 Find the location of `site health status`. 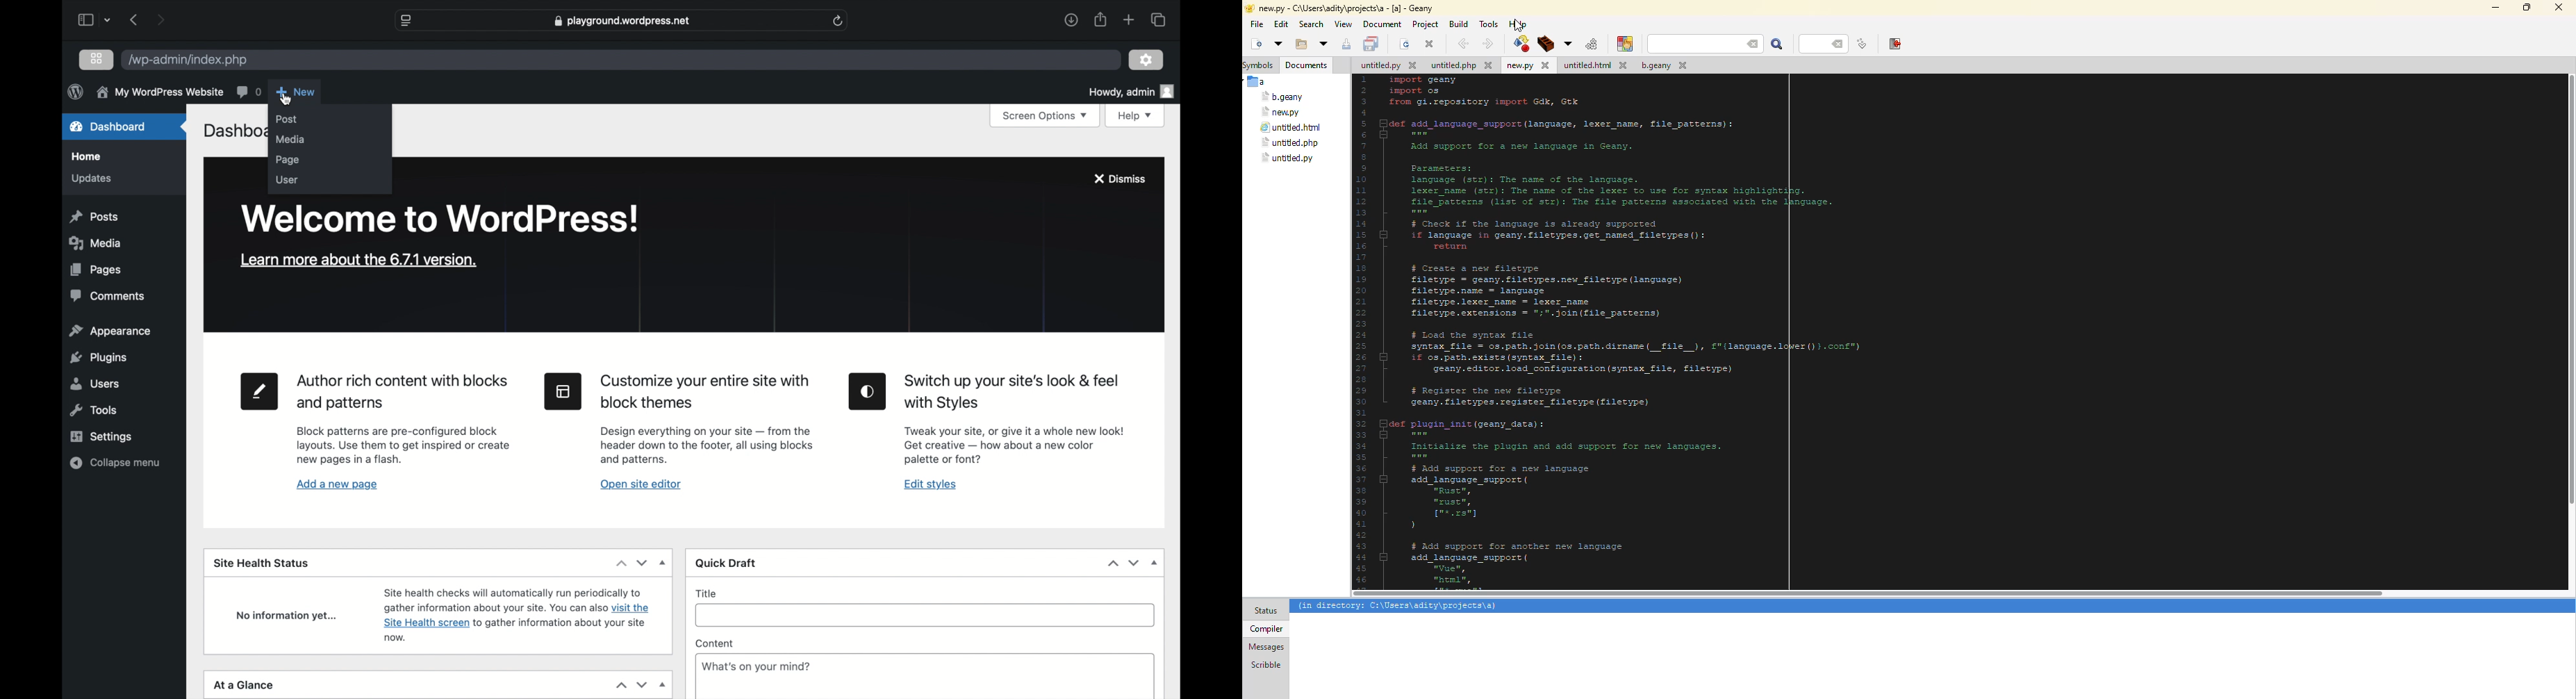

site health status is located at coordinates (261, 564).